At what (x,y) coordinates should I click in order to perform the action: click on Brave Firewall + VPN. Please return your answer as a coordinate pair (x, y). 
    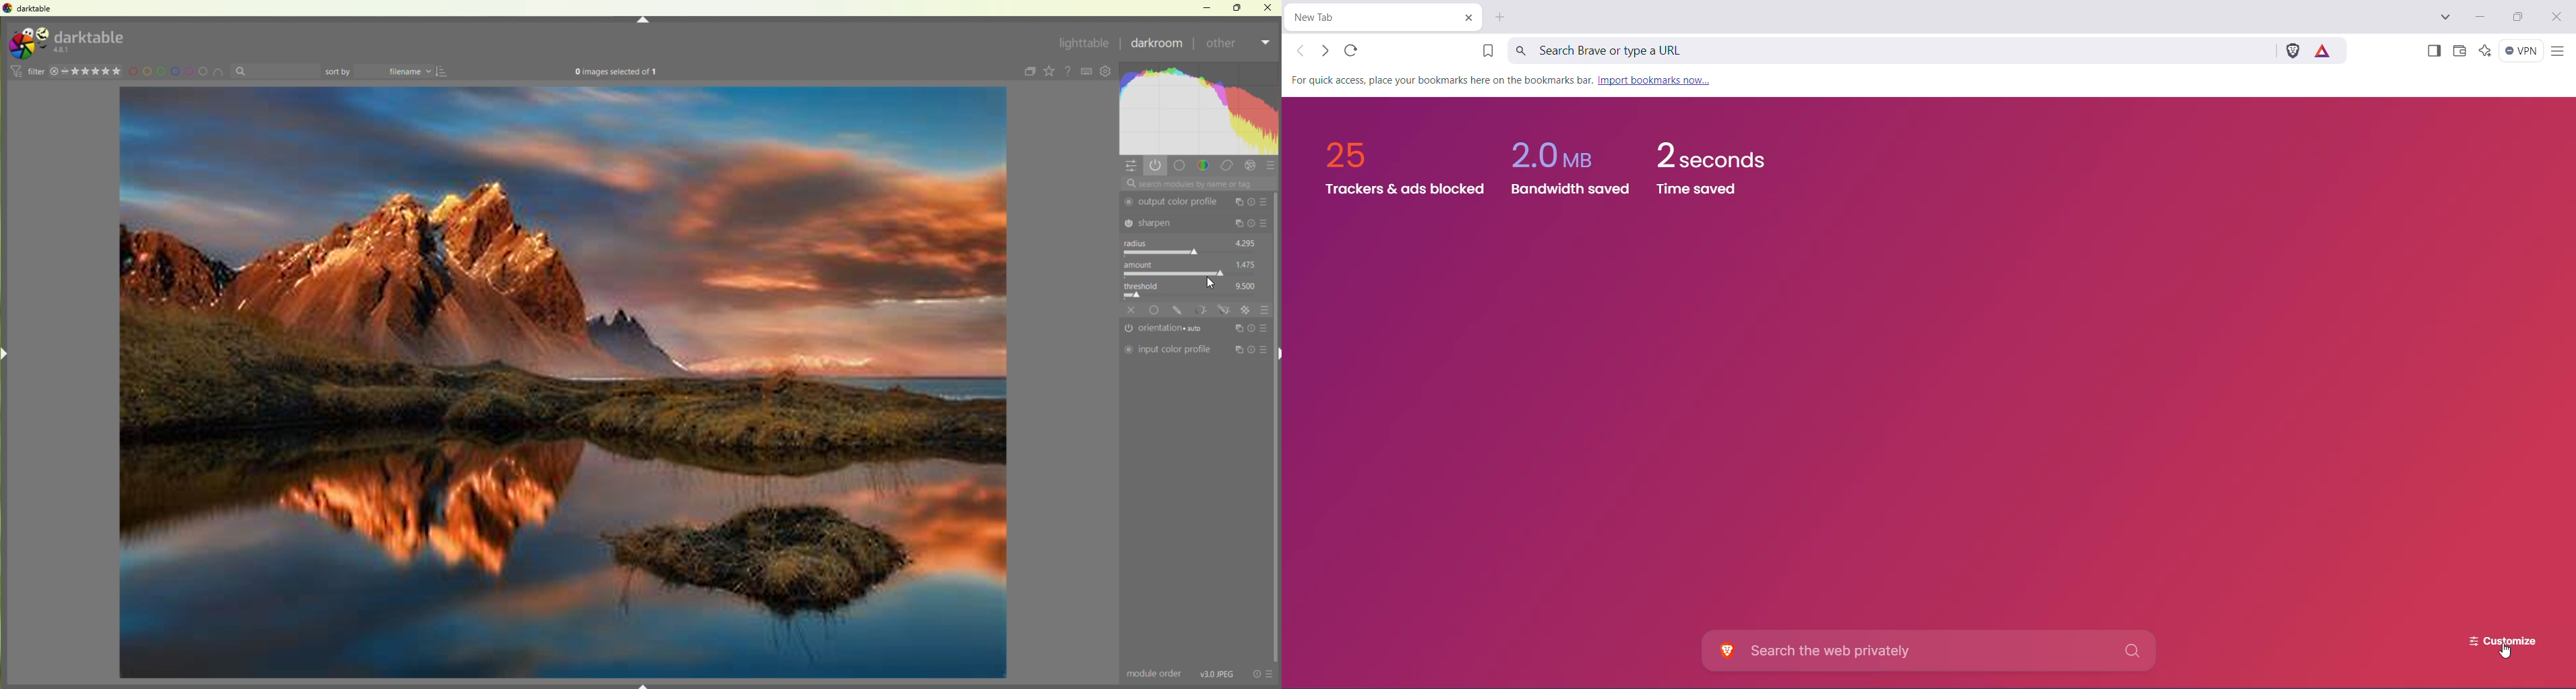
    Looking at the image, I should click on (2521, 51).